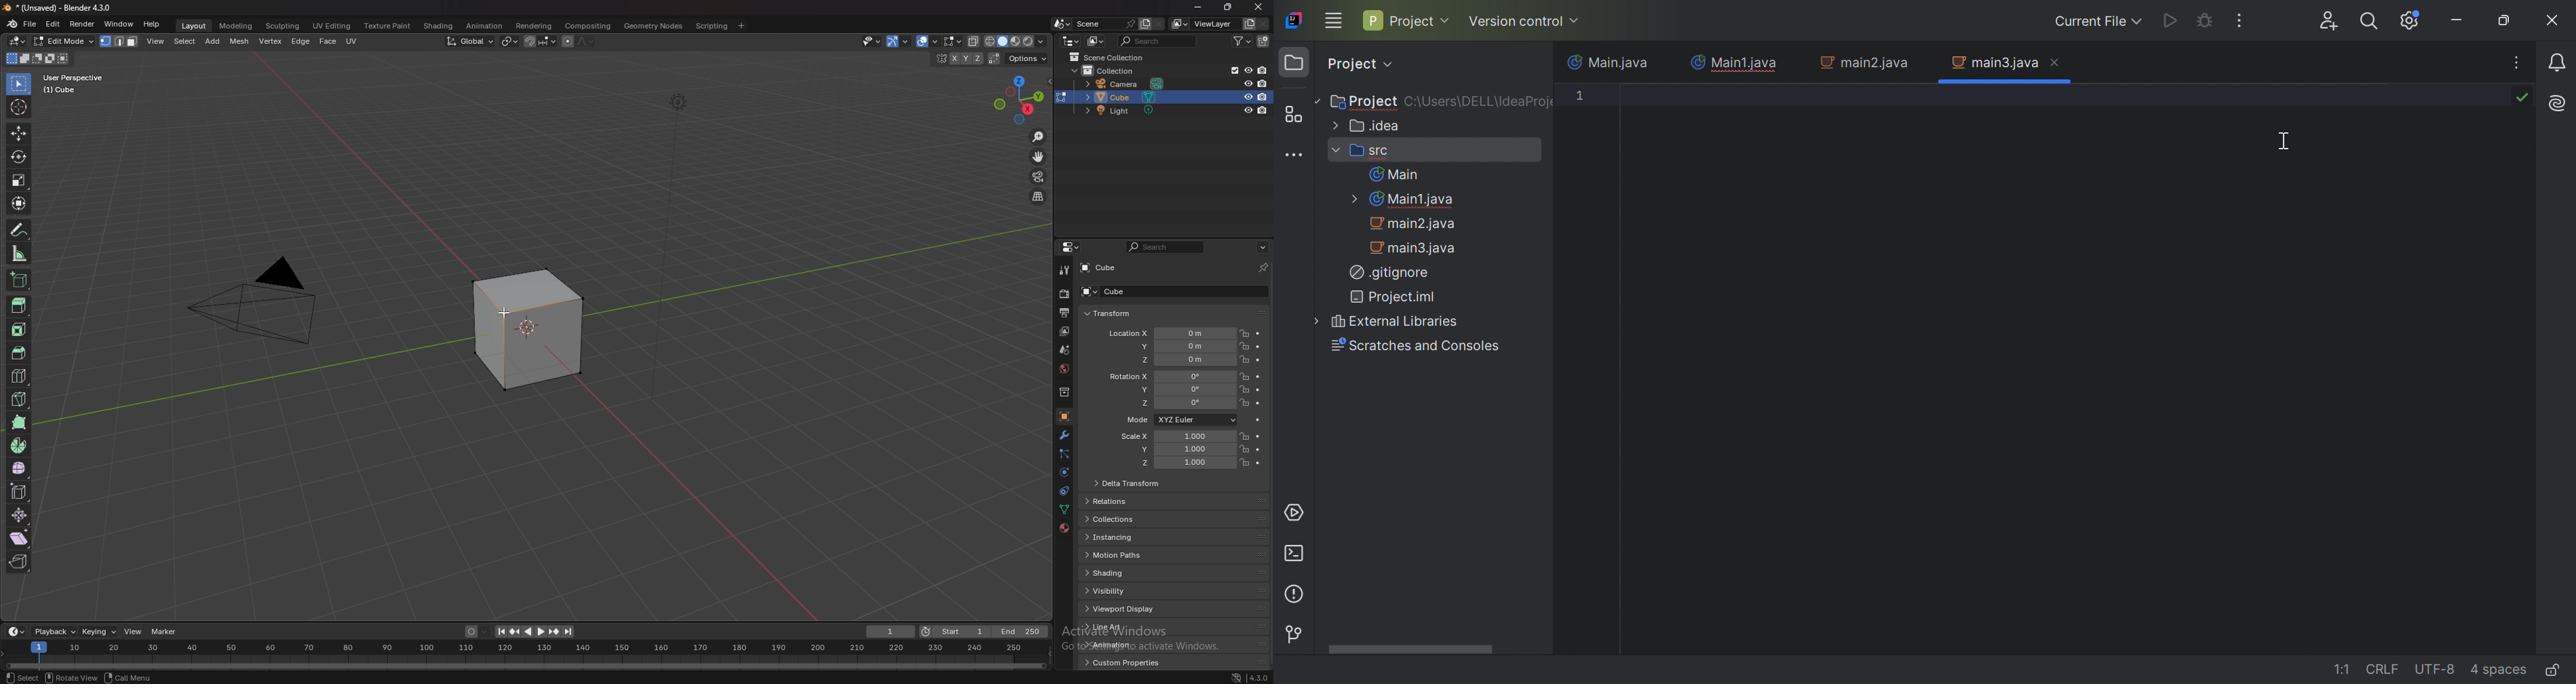 The image size is (2576, 700). Describe the element at coordinates (1245, 448) in the screenshot. I see `lock location` at that location.